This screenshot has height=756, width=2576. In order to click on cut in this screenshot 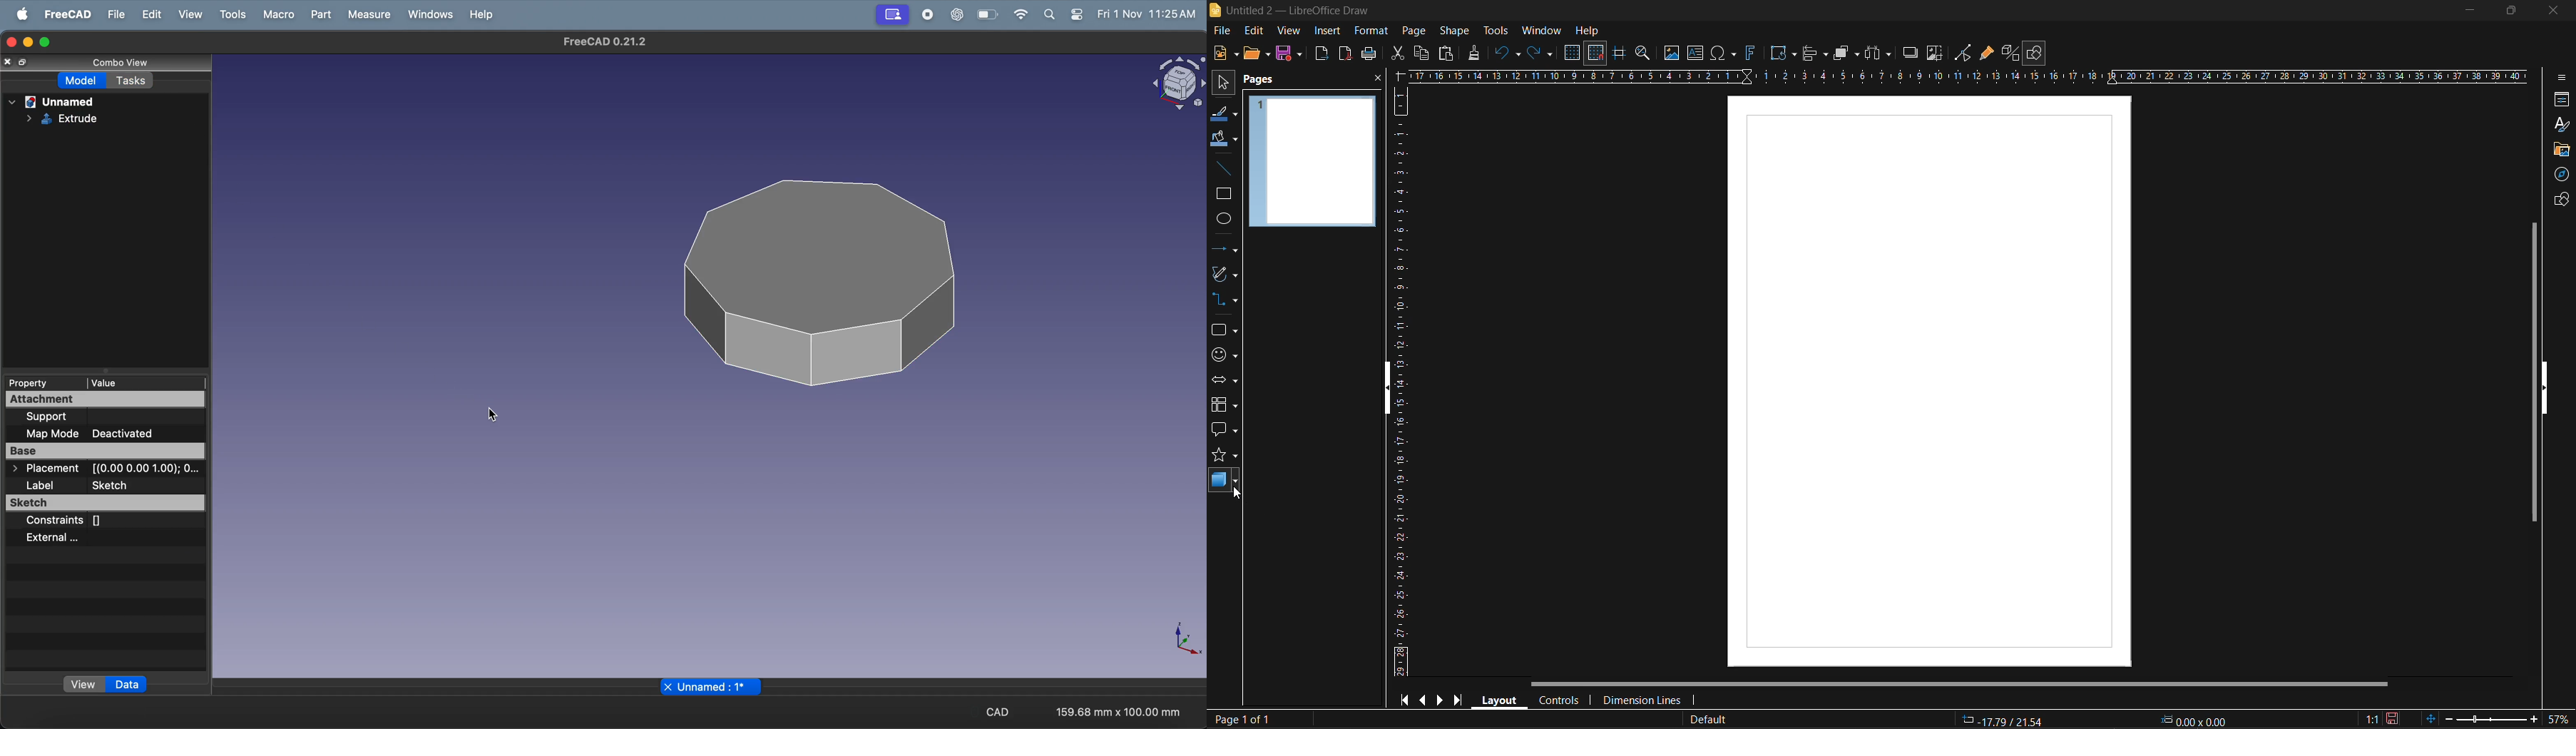, I will do `click(1399, 54)`.